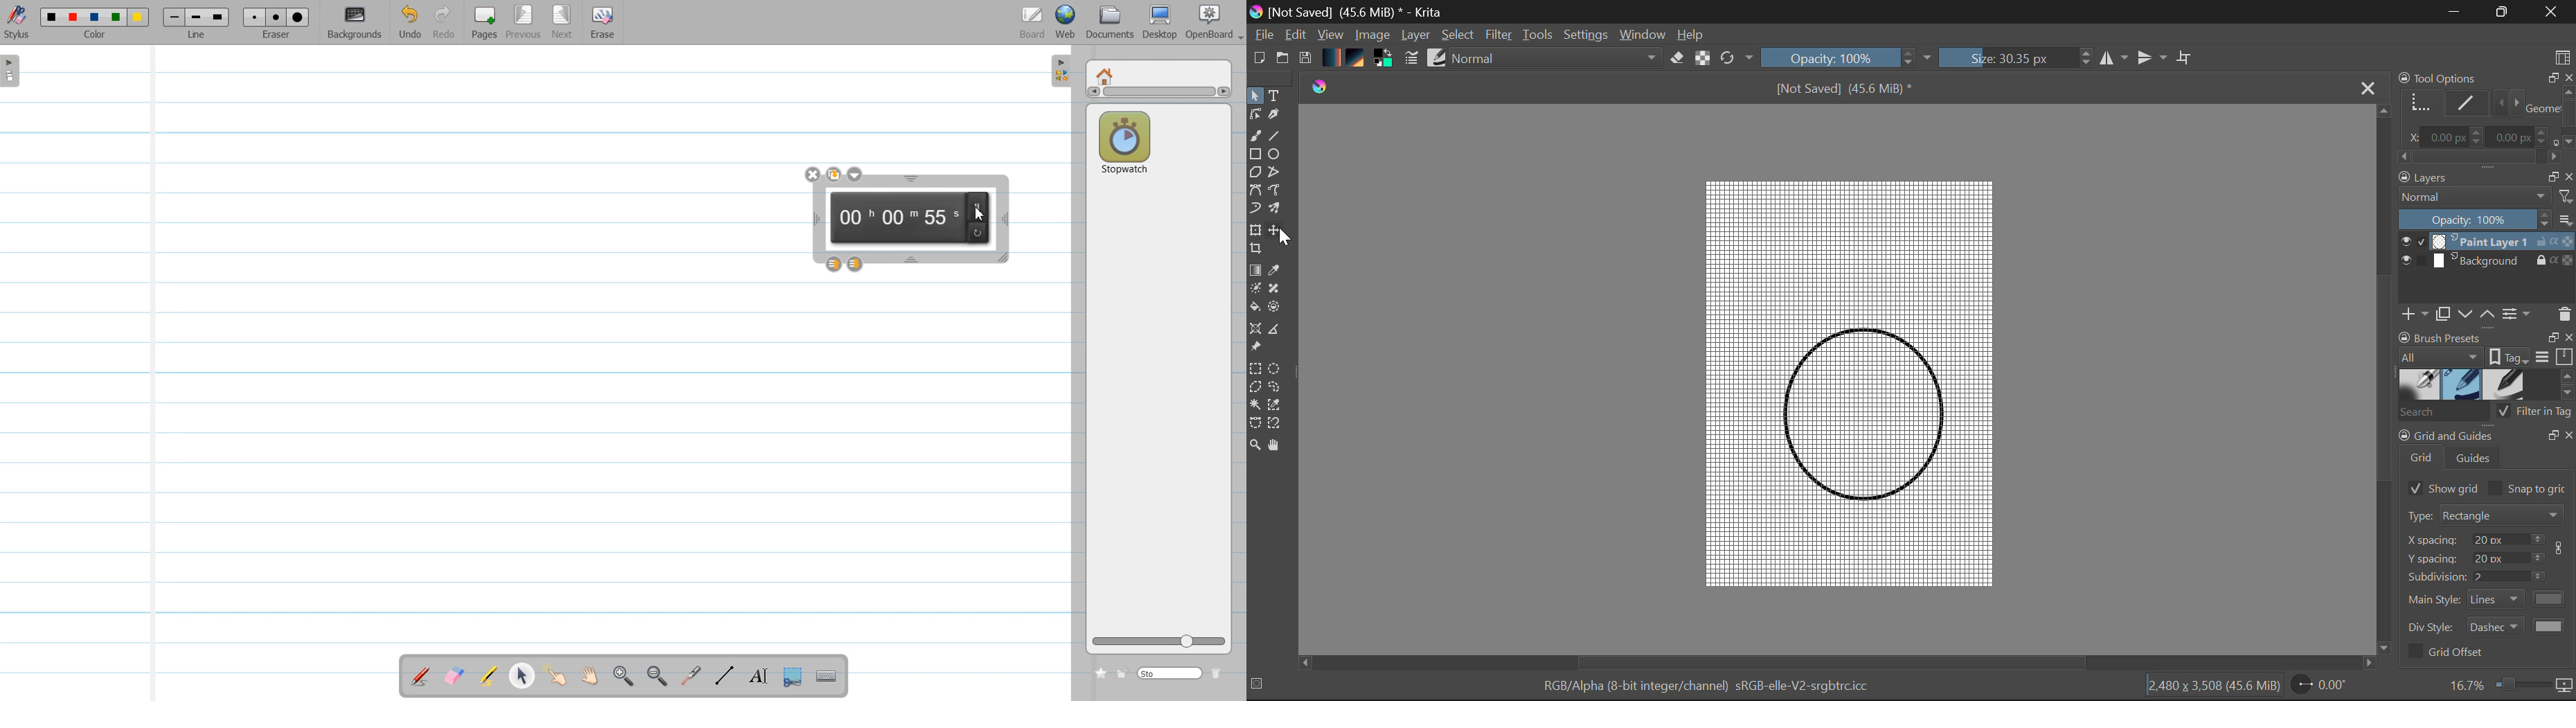  What do you see at coordinates (1255, 136) in the screenshot?
I see `Freehand` at bounding box center [1255, 136].